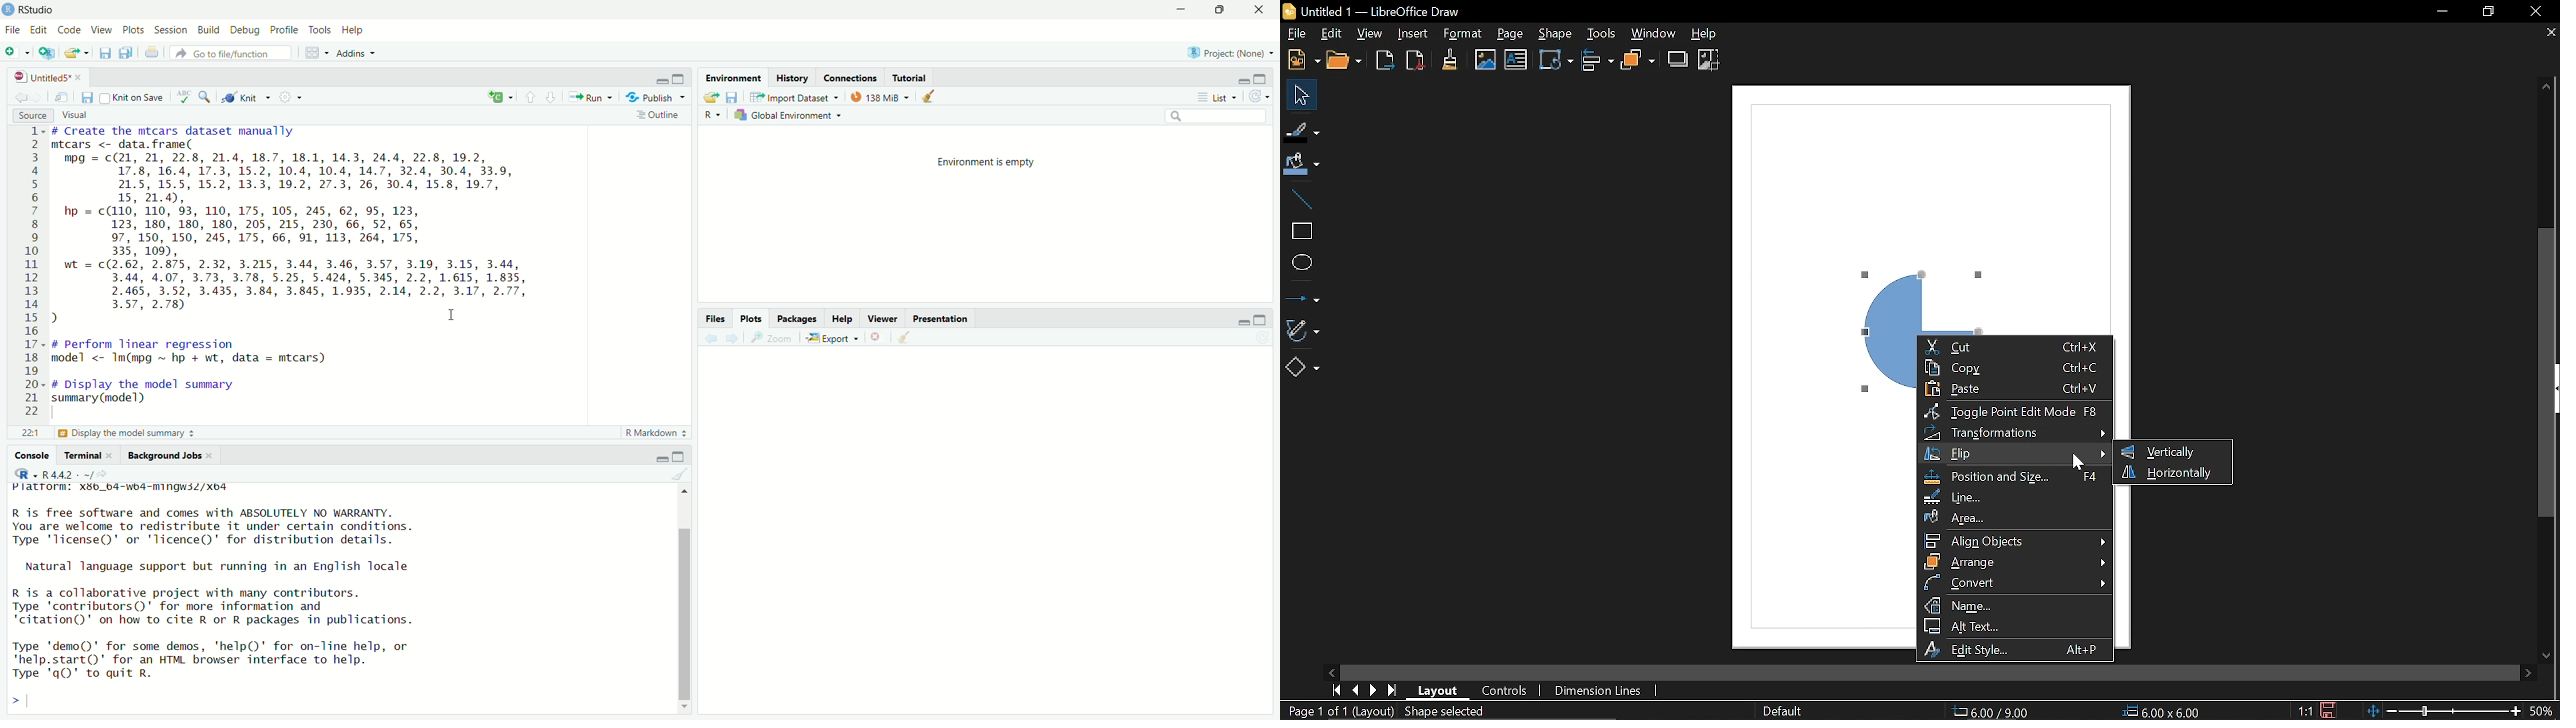  I want to click on 221, so click(29, 434).